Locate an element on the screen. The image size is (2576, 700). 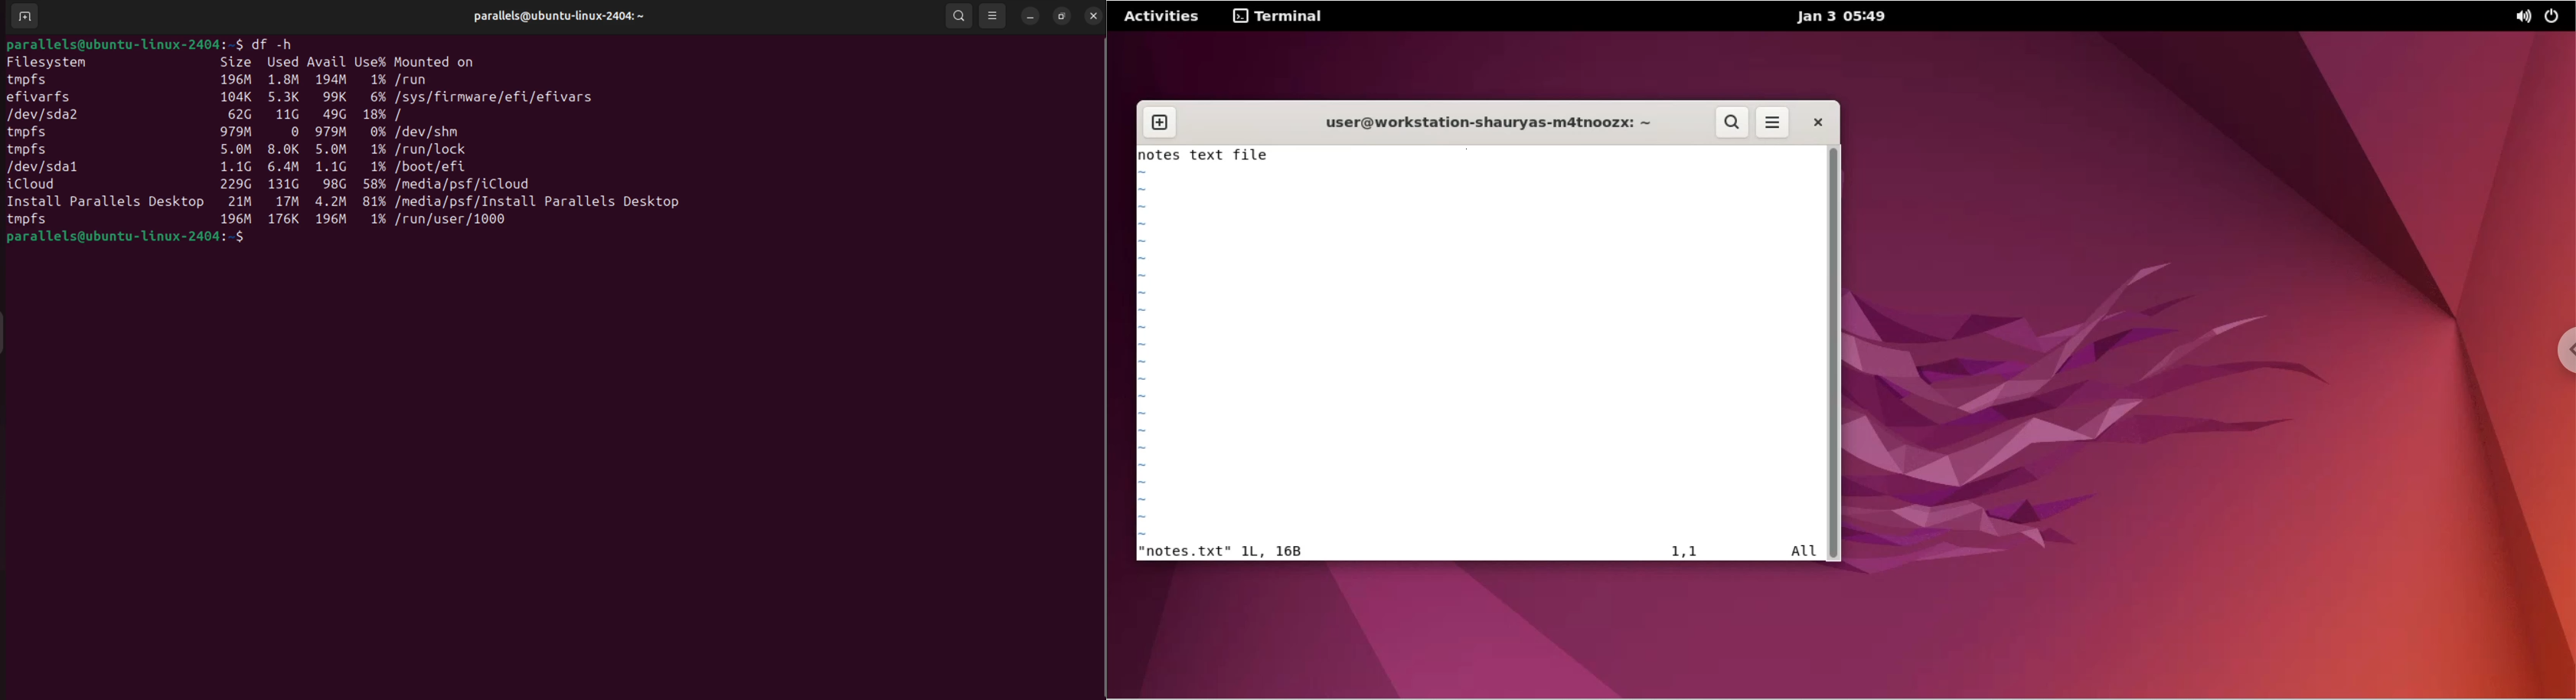
jan 3 05:49 is located at coordinates (1836, 17).